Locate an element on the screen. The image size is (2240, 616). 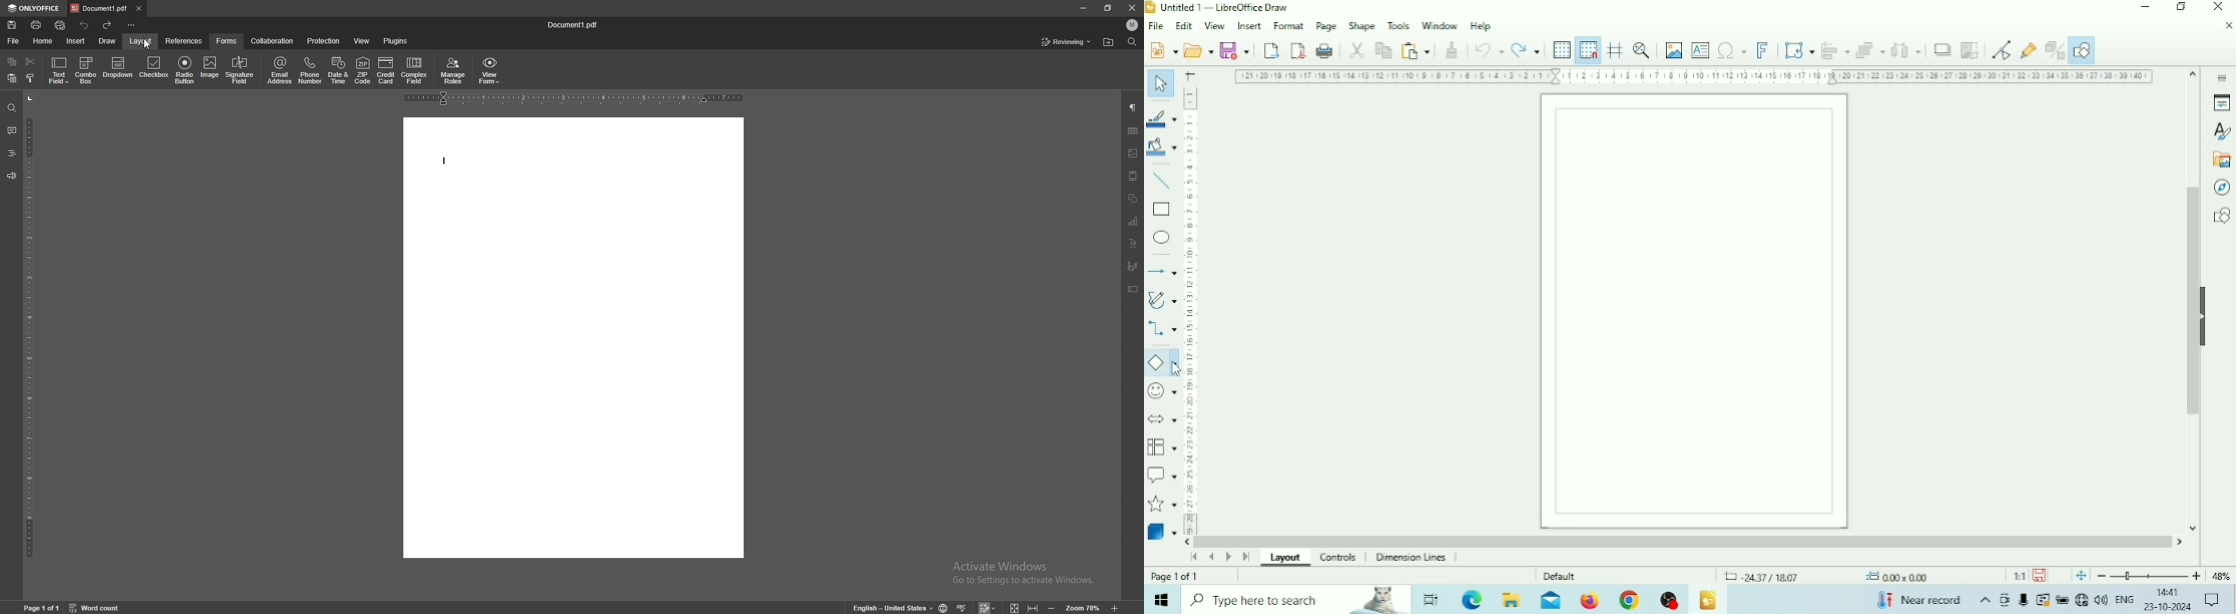
Ellipse is located at coordinates (1161, 237).